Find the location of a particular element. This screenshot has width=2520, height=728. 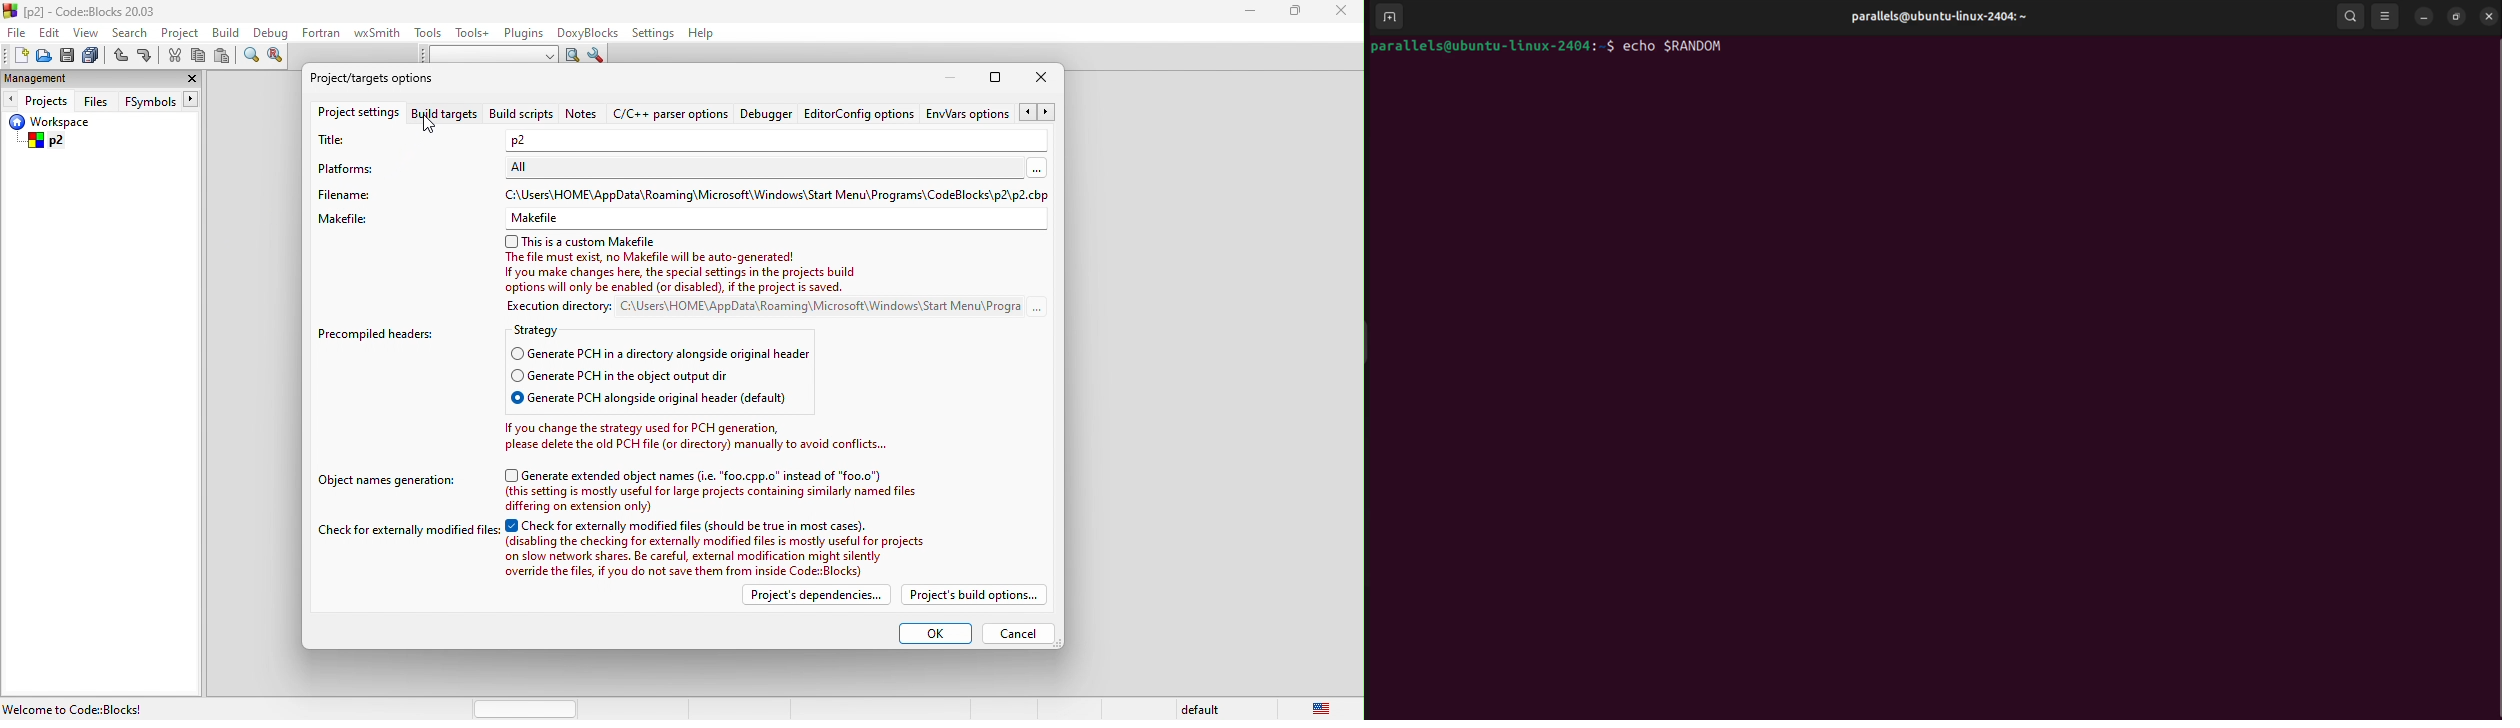

plugins is located at coordinates (525, 34).